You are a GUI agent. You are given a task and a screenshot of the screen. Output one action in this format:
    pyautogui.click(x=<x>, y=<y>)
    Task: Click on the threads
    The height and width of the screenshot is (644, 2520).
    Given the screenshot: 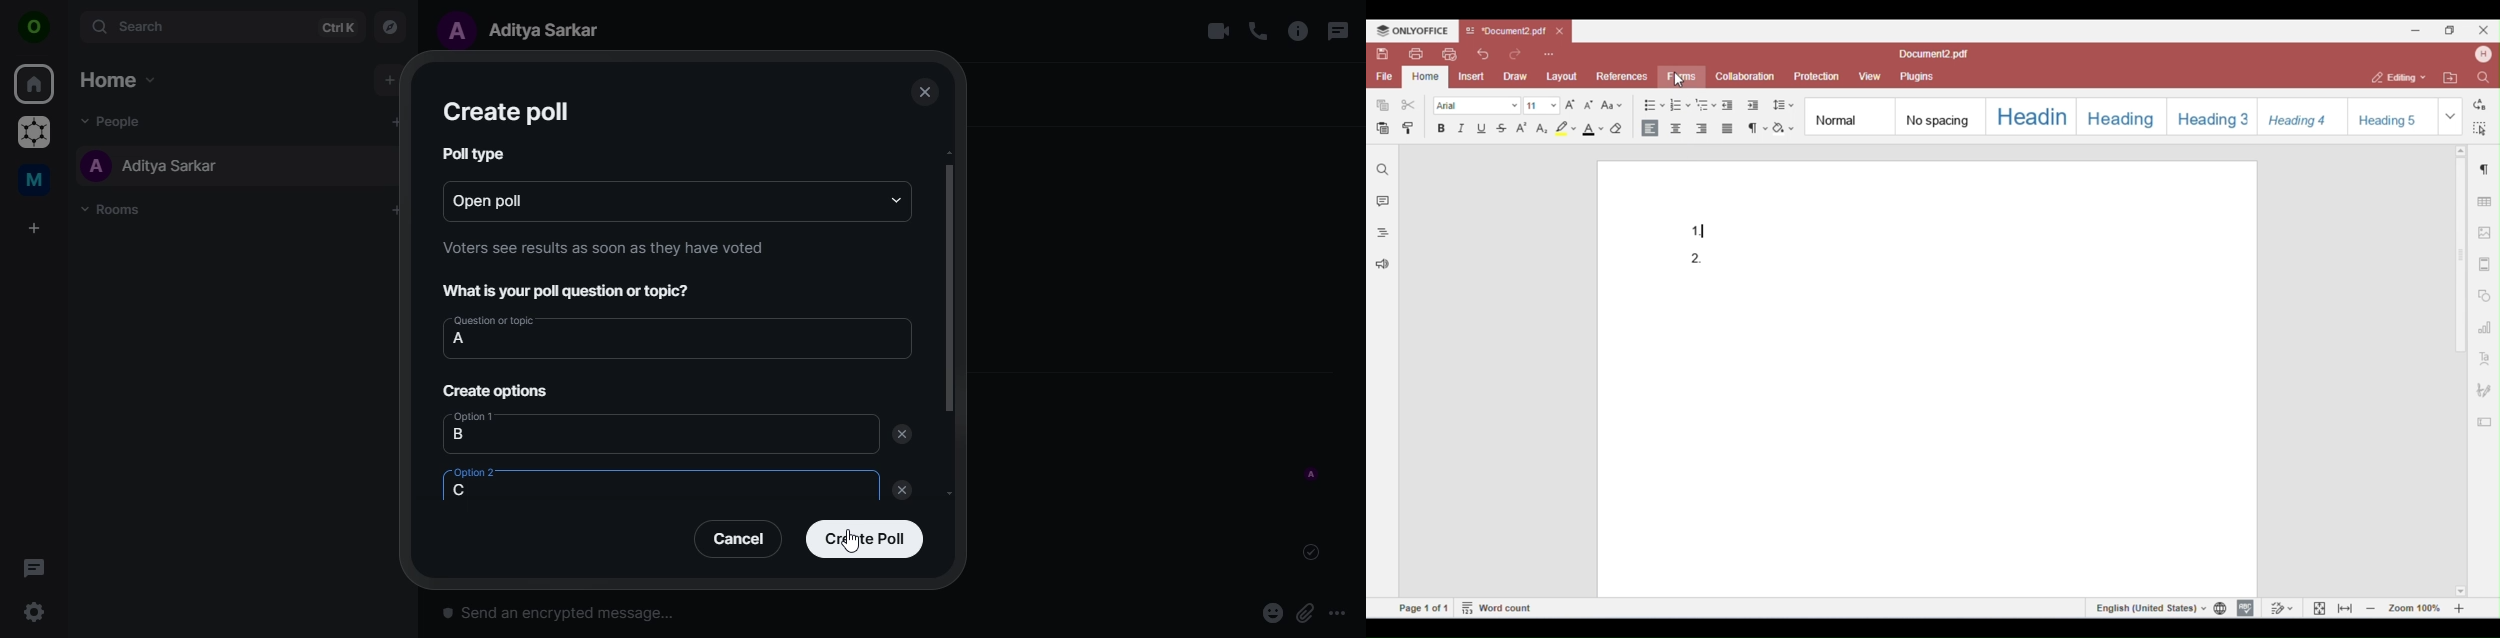 What is the action you would take?
    pyautogui.click(x=34, y=567)
    